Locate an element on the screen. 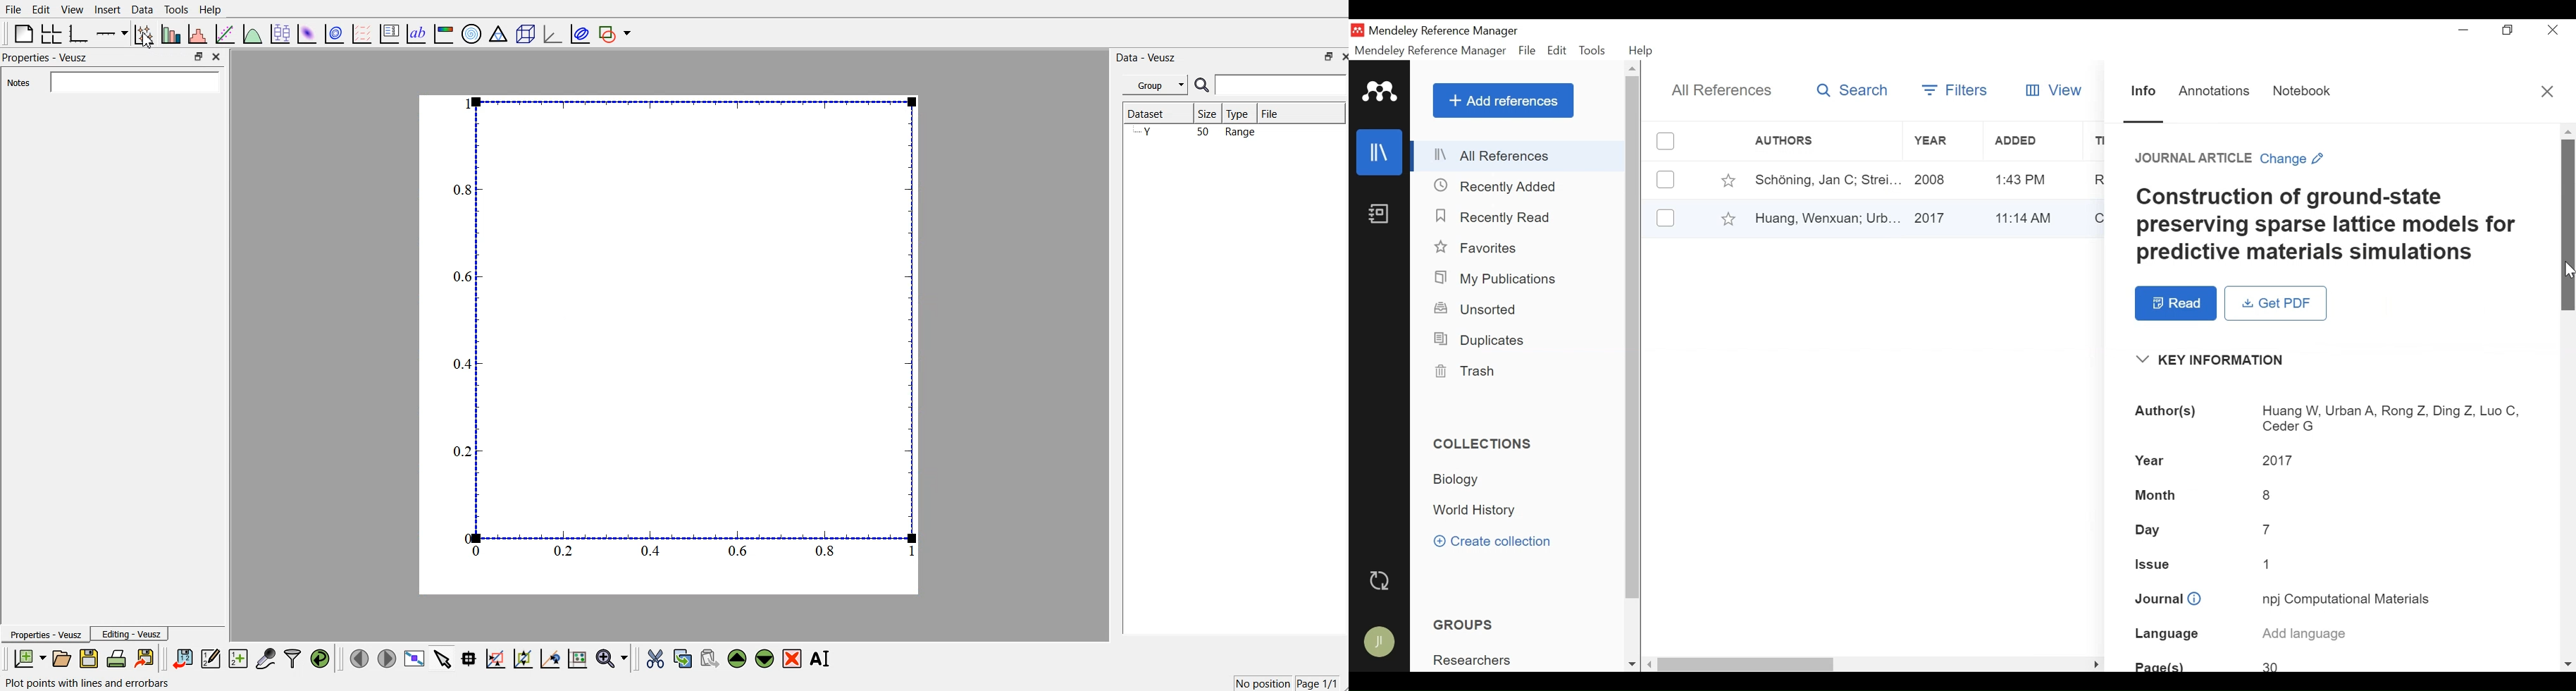 This screenshot has width=2576, height=700. Change Reference Type is located at coordinates (2232, 159).